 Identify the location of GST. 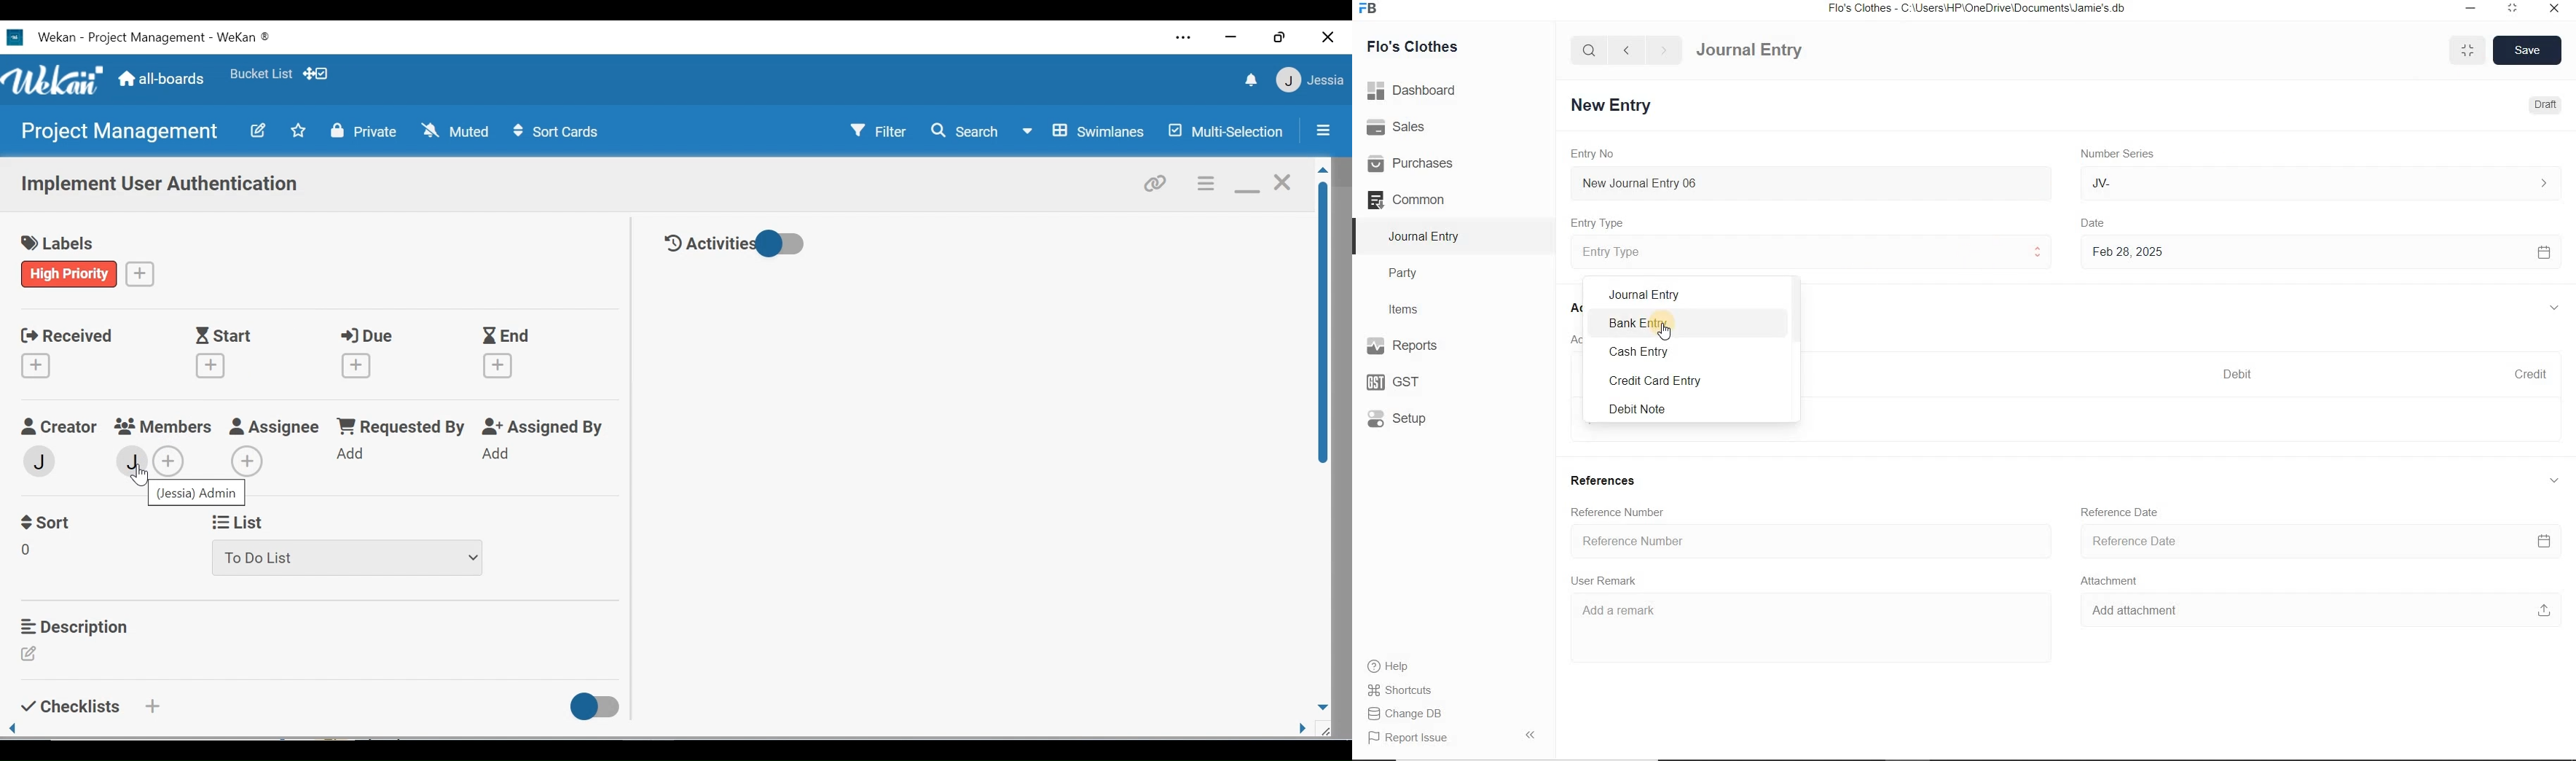
(1399, 380).